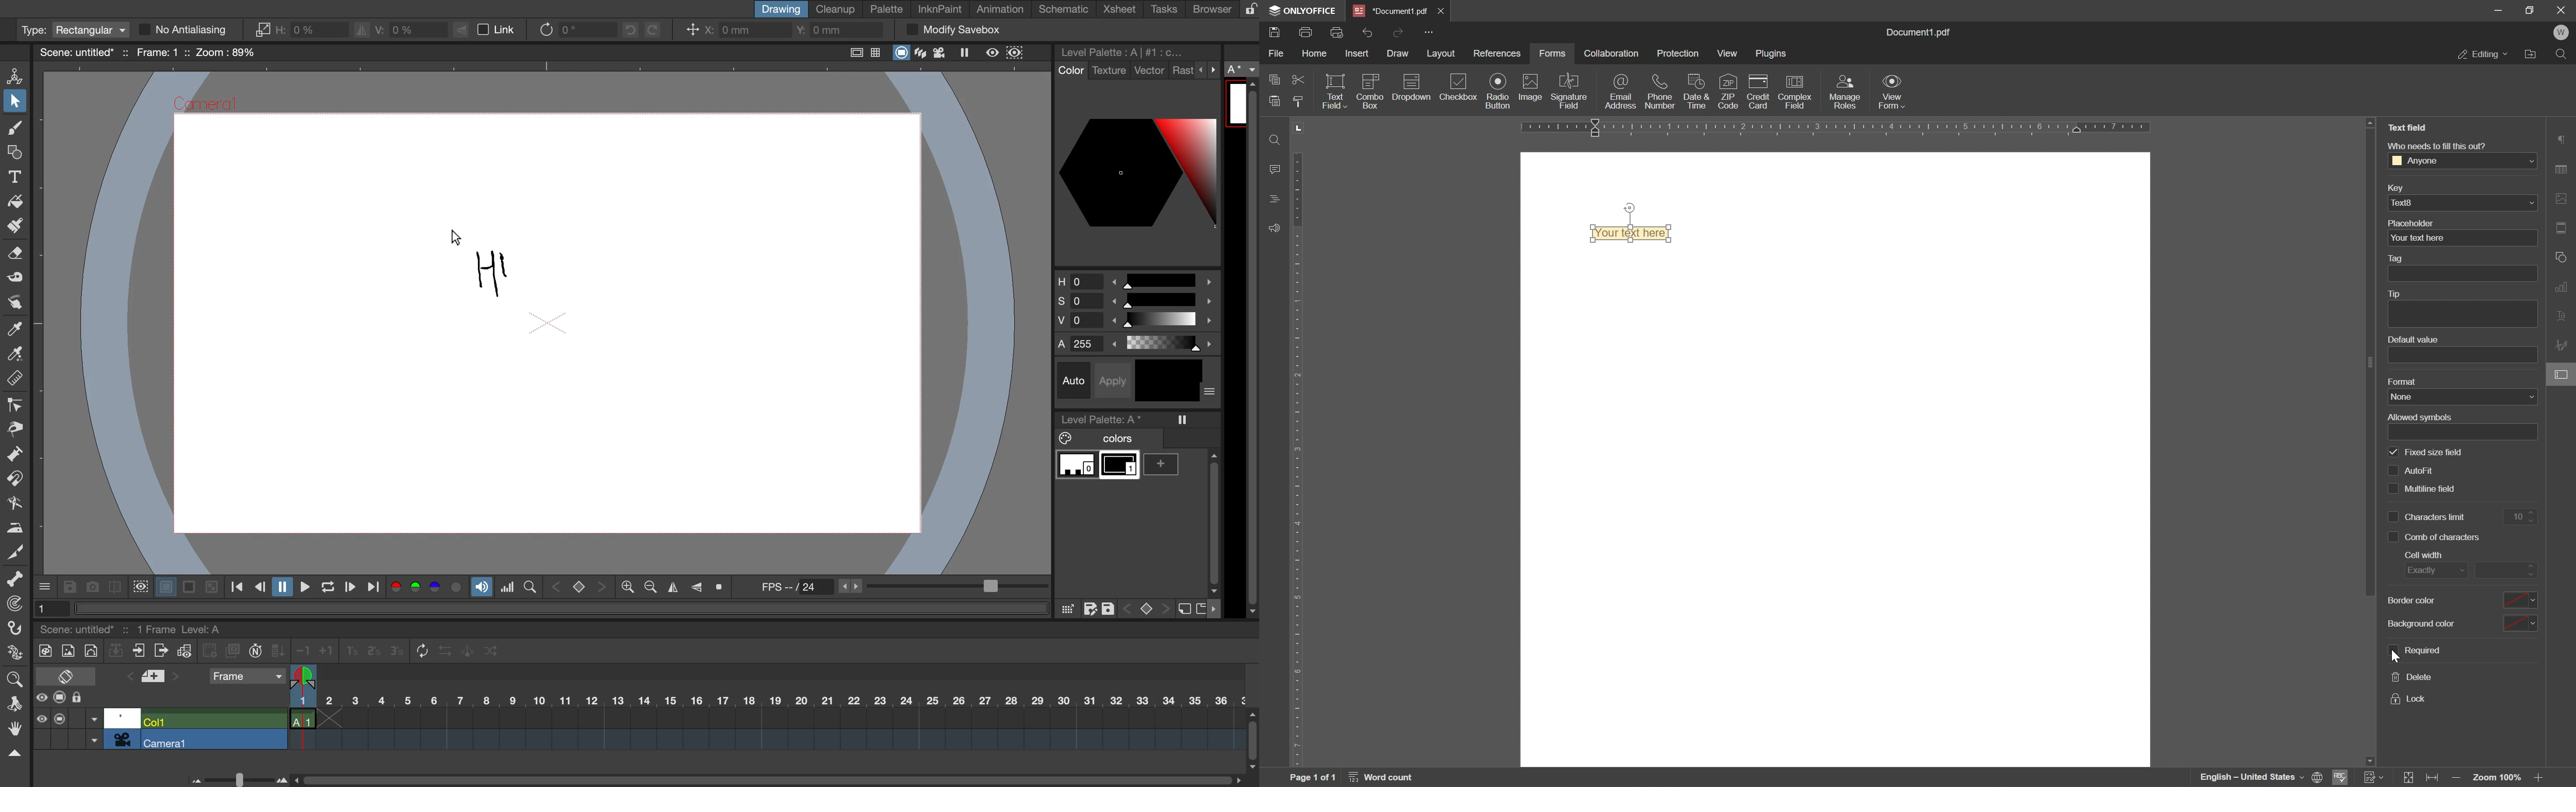  Describe the element at coordinates (1067, 609) in the screenshot. I see `click and drag color palaette` at that location.